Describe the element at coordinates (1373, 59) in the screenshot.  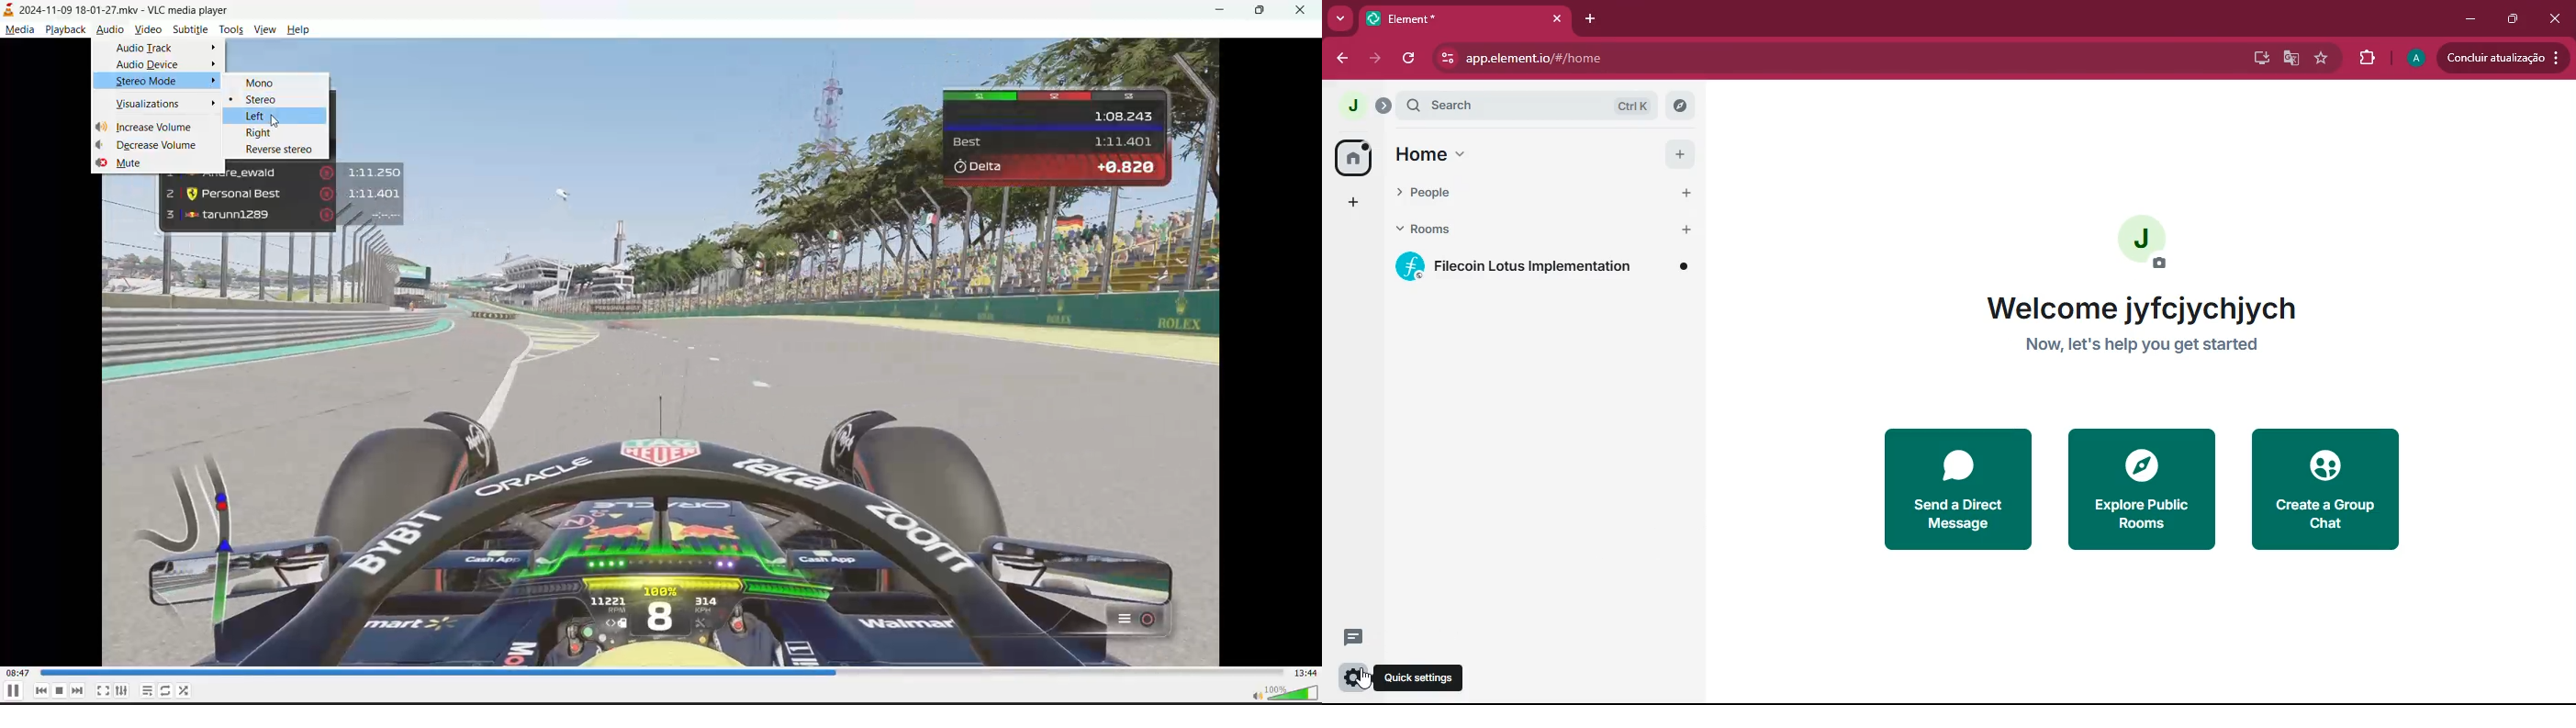
I see `forward` at that location.